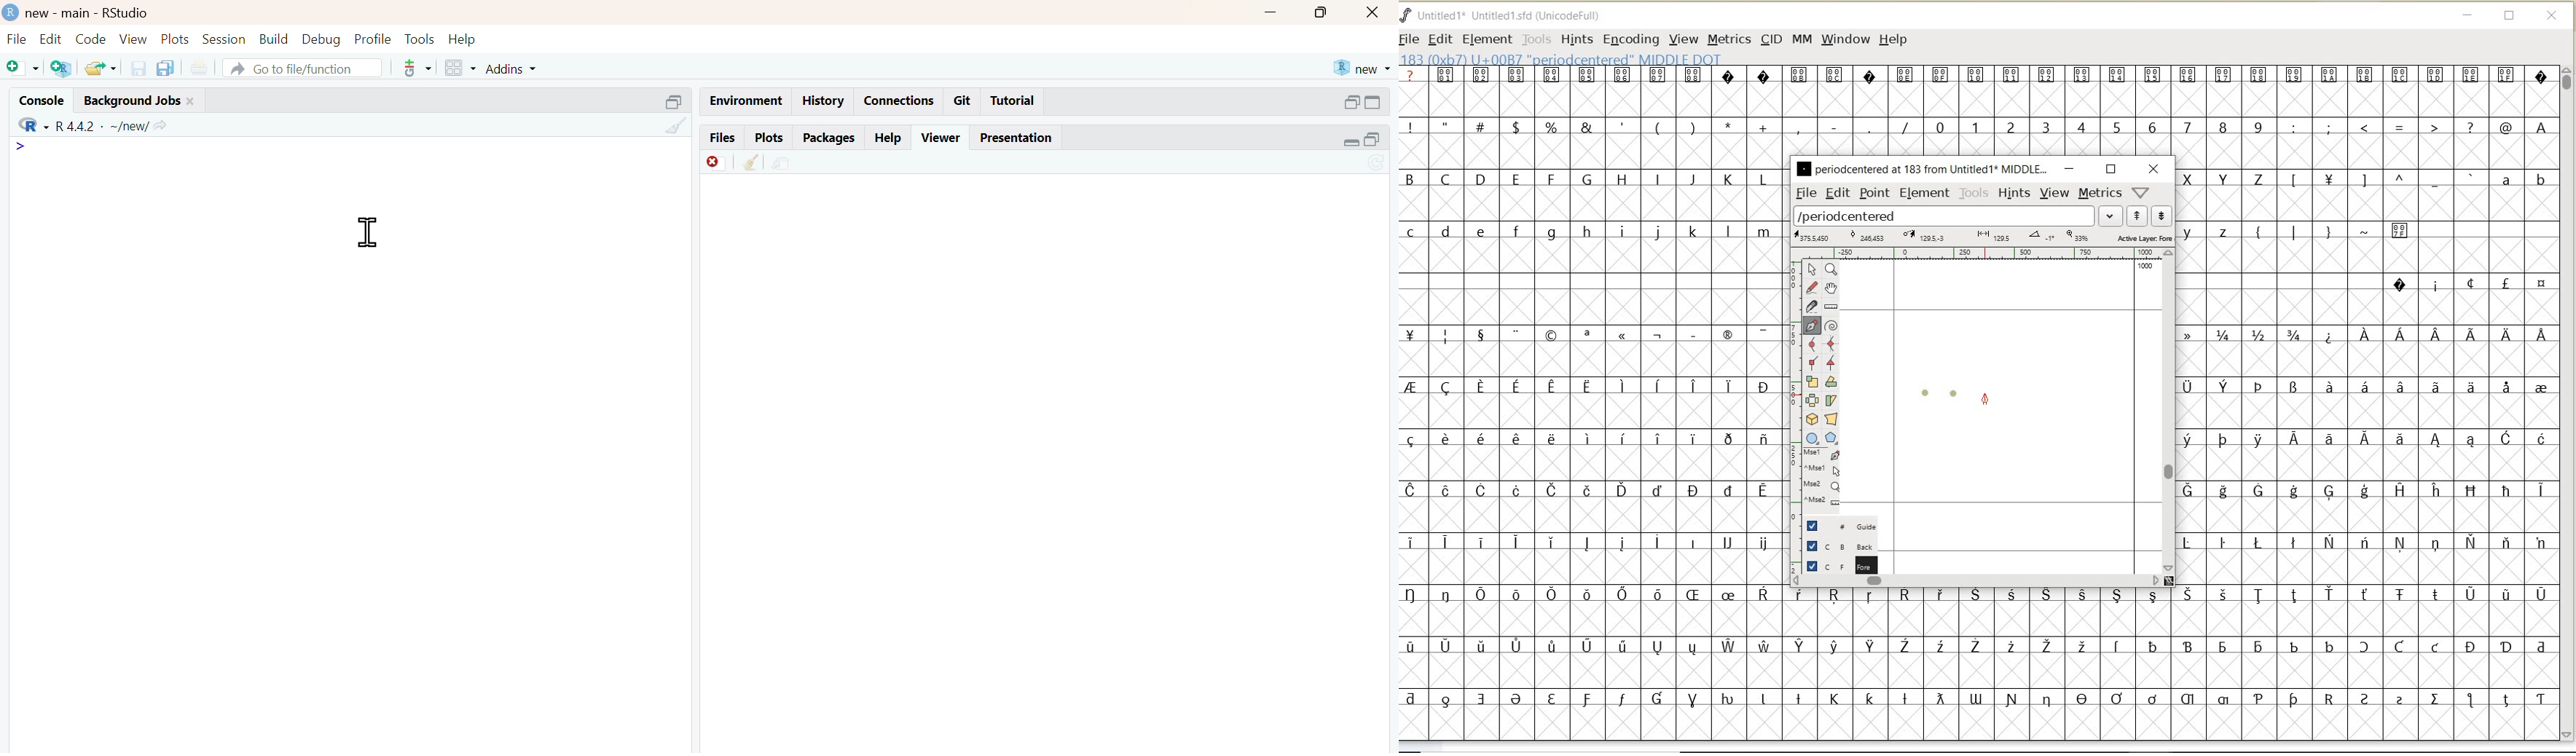 Image resolution: width=2576 pixels, height=756 pixels. What do you see at coordinates (890, 139) in the screenshot?
I see `help` at bounding box center [890, 139].